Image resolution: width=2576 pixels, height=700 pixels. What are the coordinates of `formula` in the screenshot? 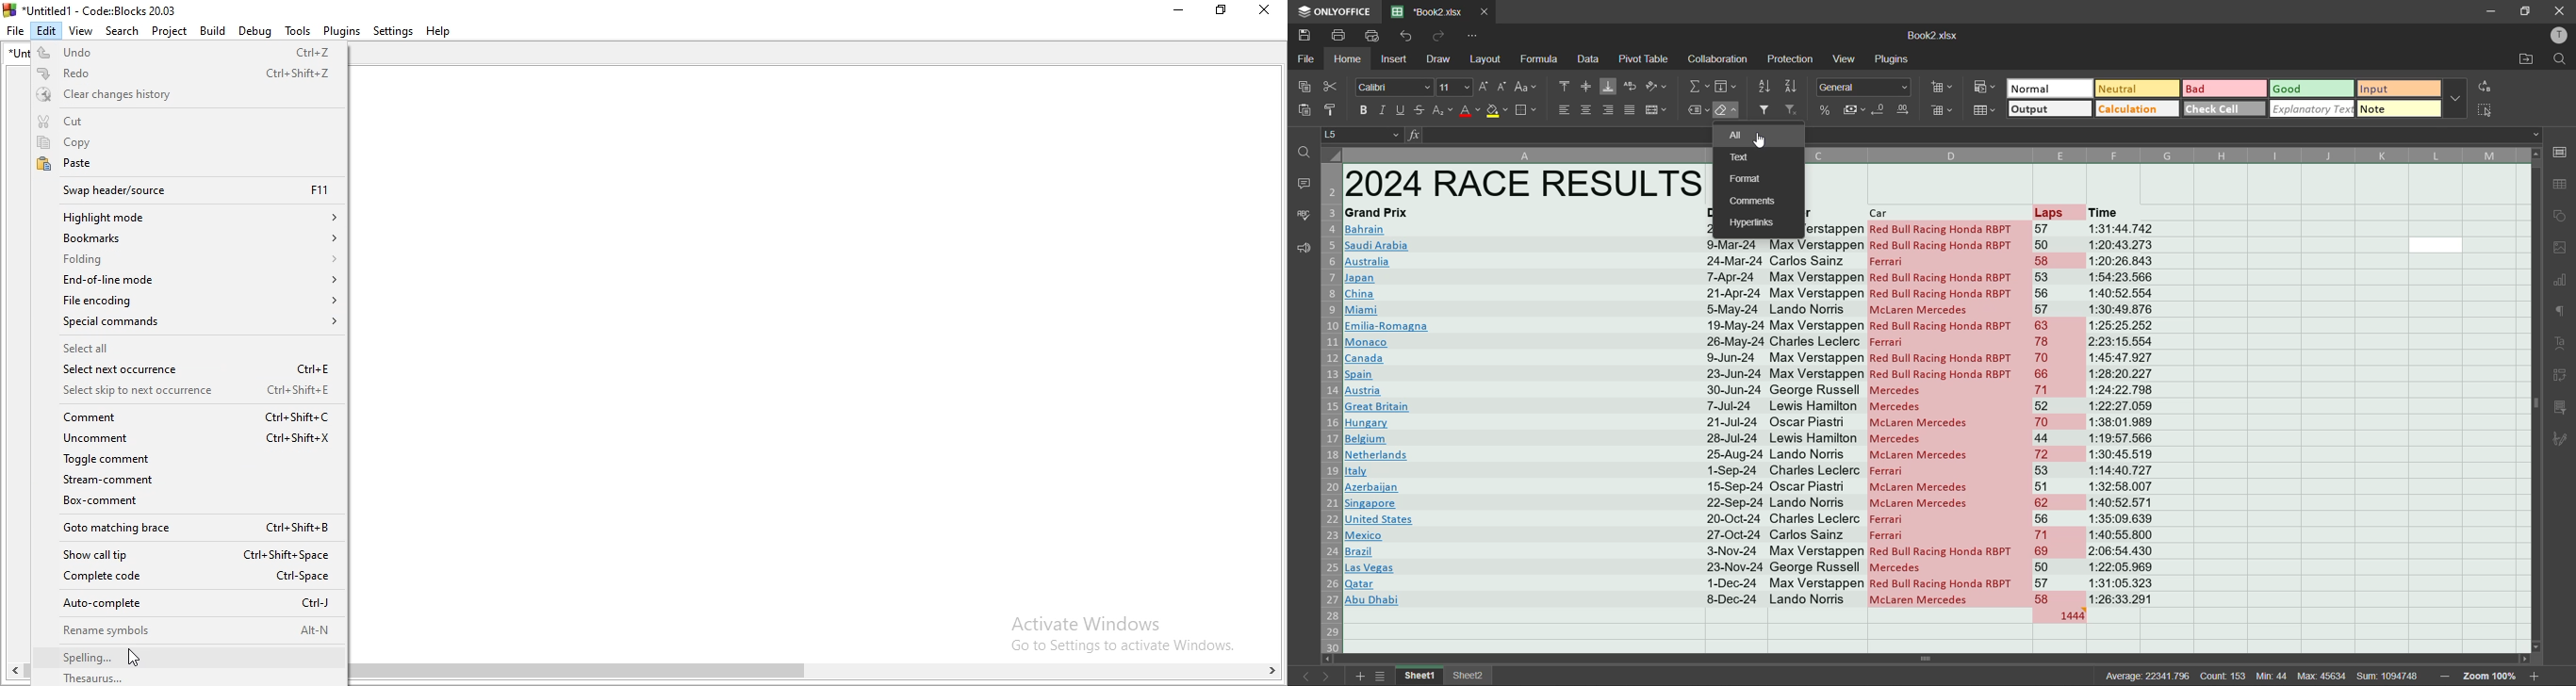 It's located at (1541, 60).